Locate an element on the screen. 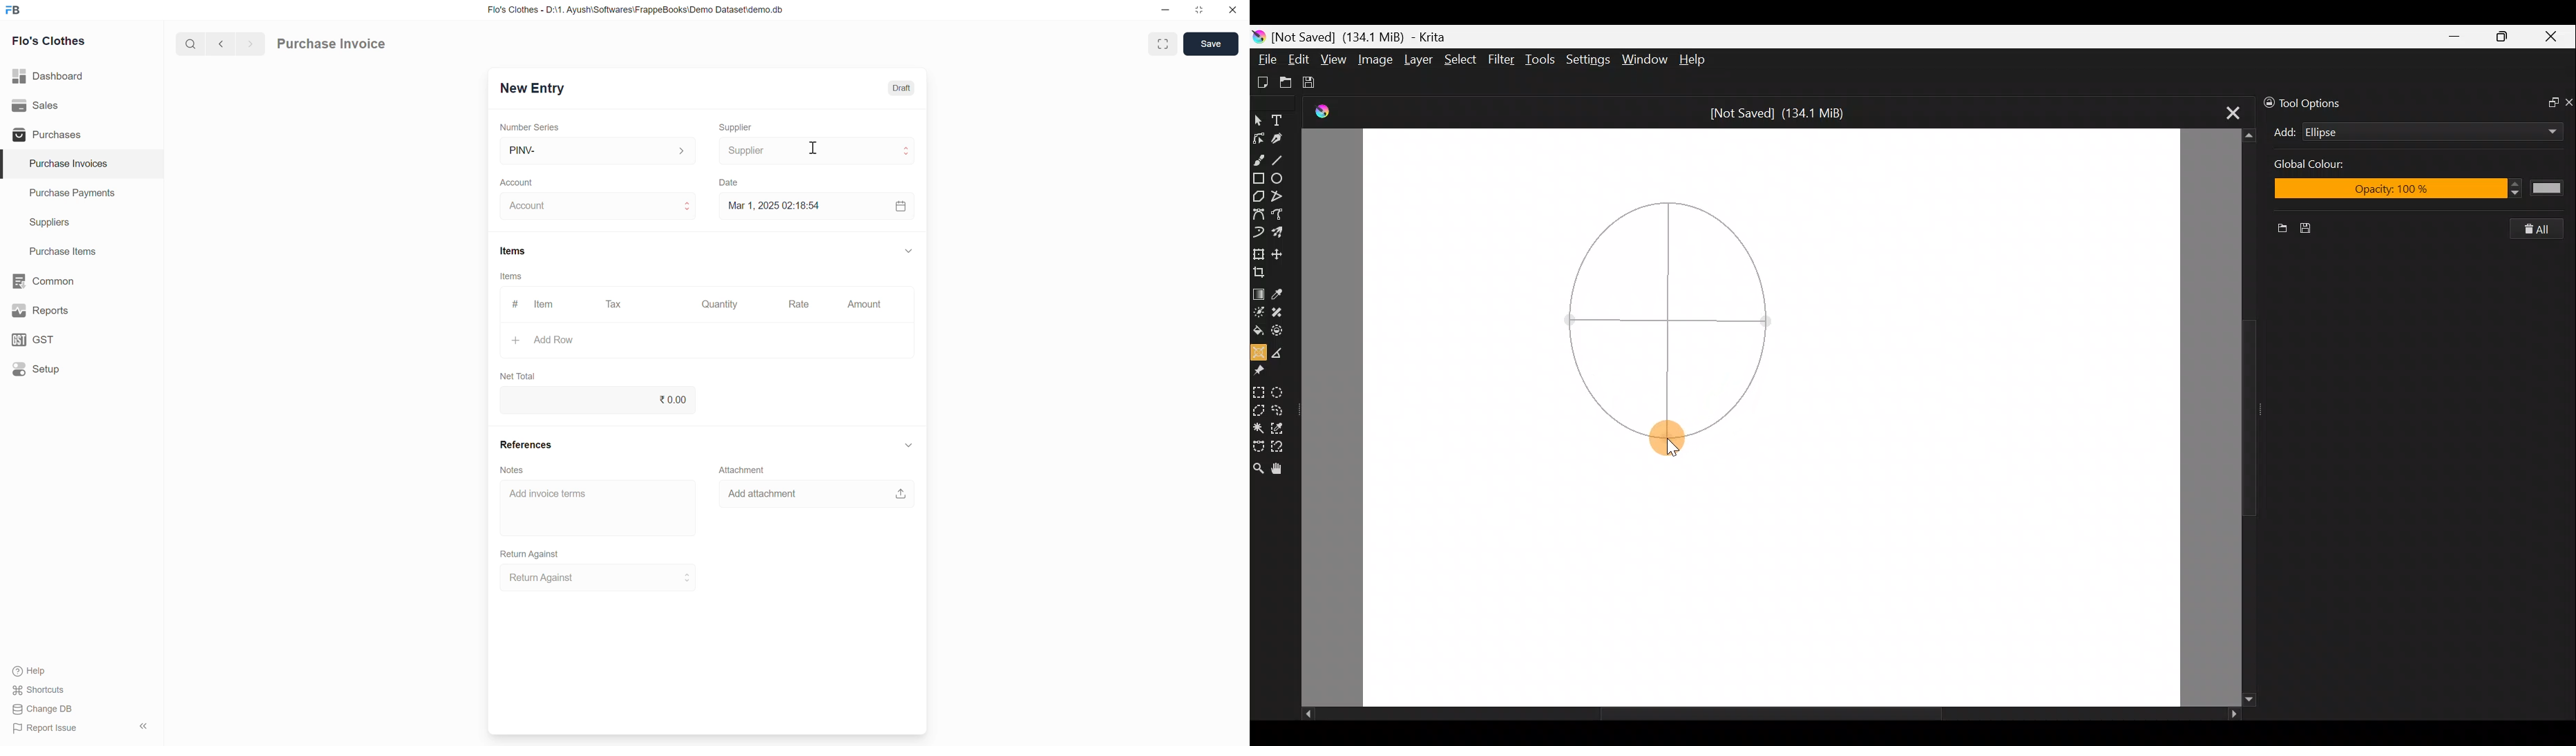 The image size is (2576, 756). Minimize is located at coordinates (1165, 10).